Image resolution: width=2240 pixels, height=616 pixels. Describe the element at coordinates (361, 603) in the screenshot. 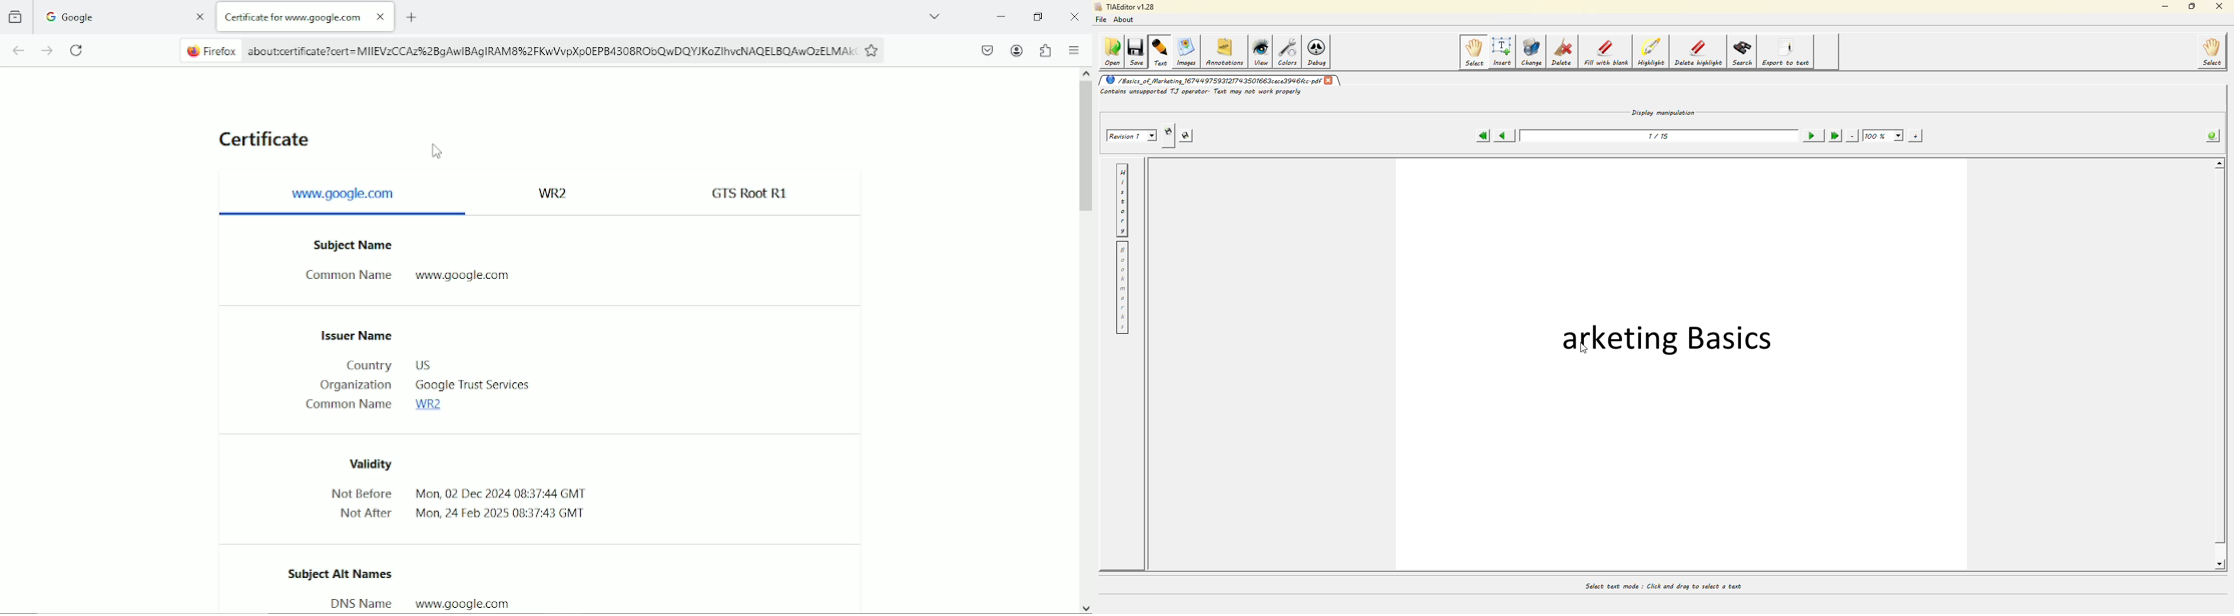

I see `DNS Name` at that location.